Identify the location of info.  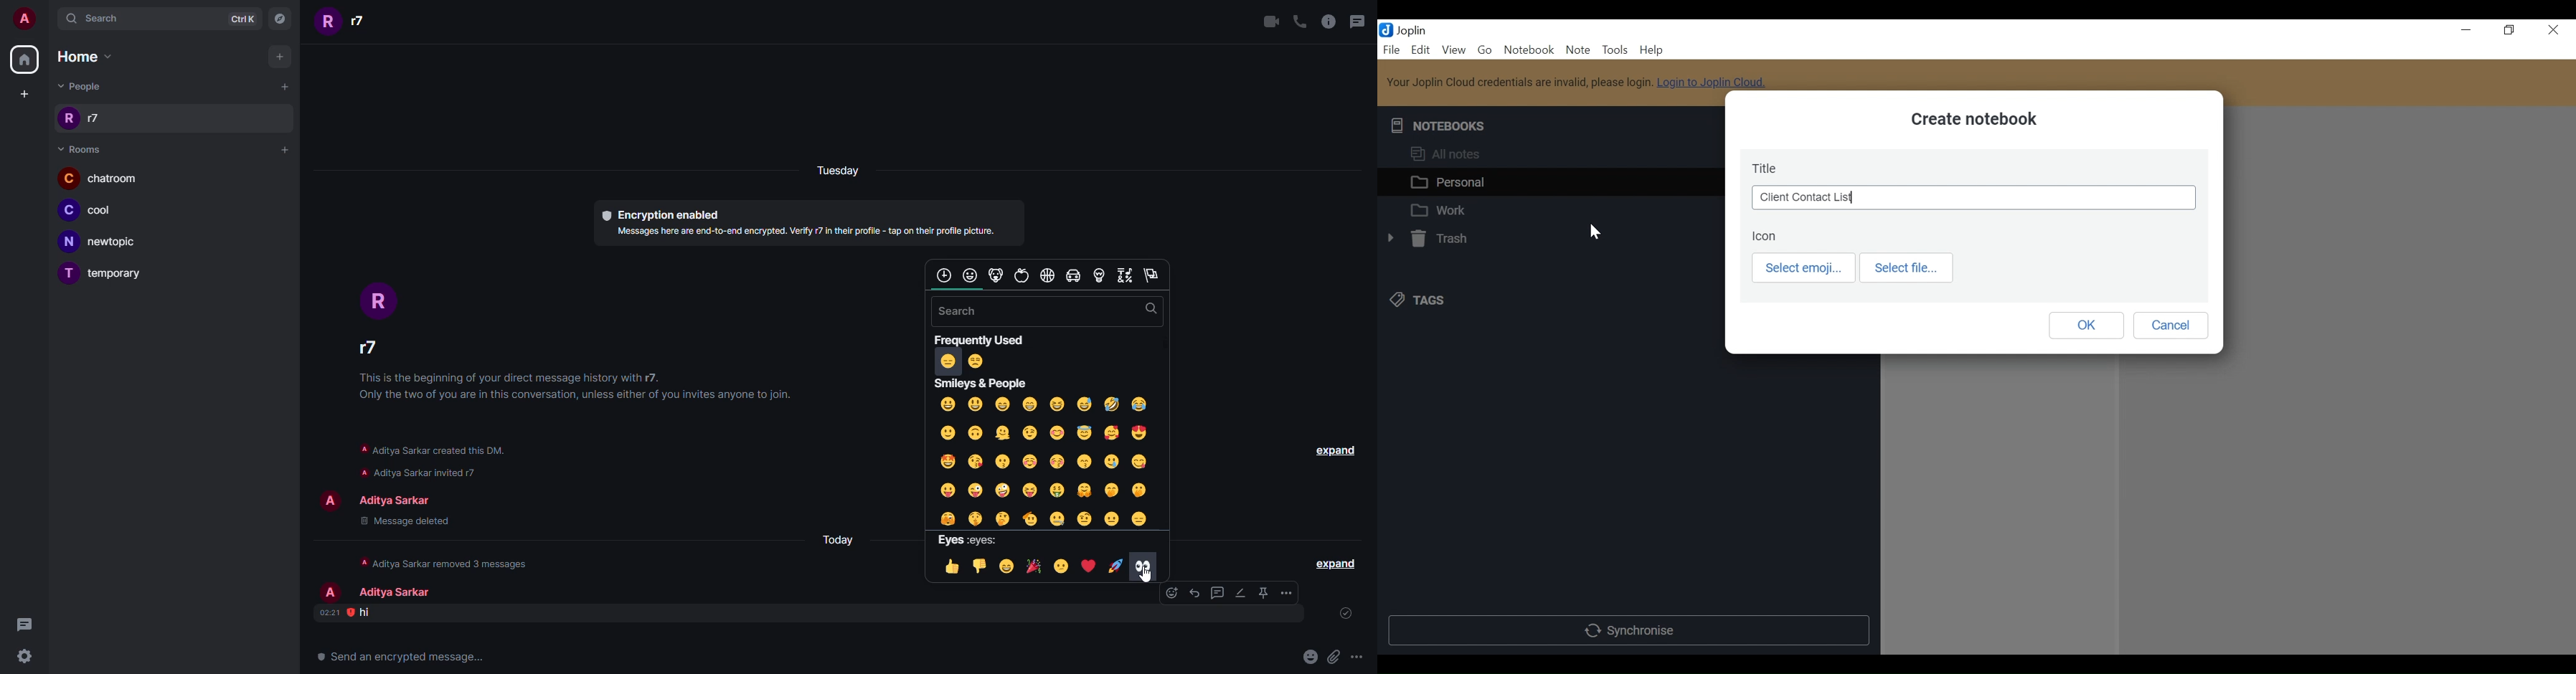
(430, 449).